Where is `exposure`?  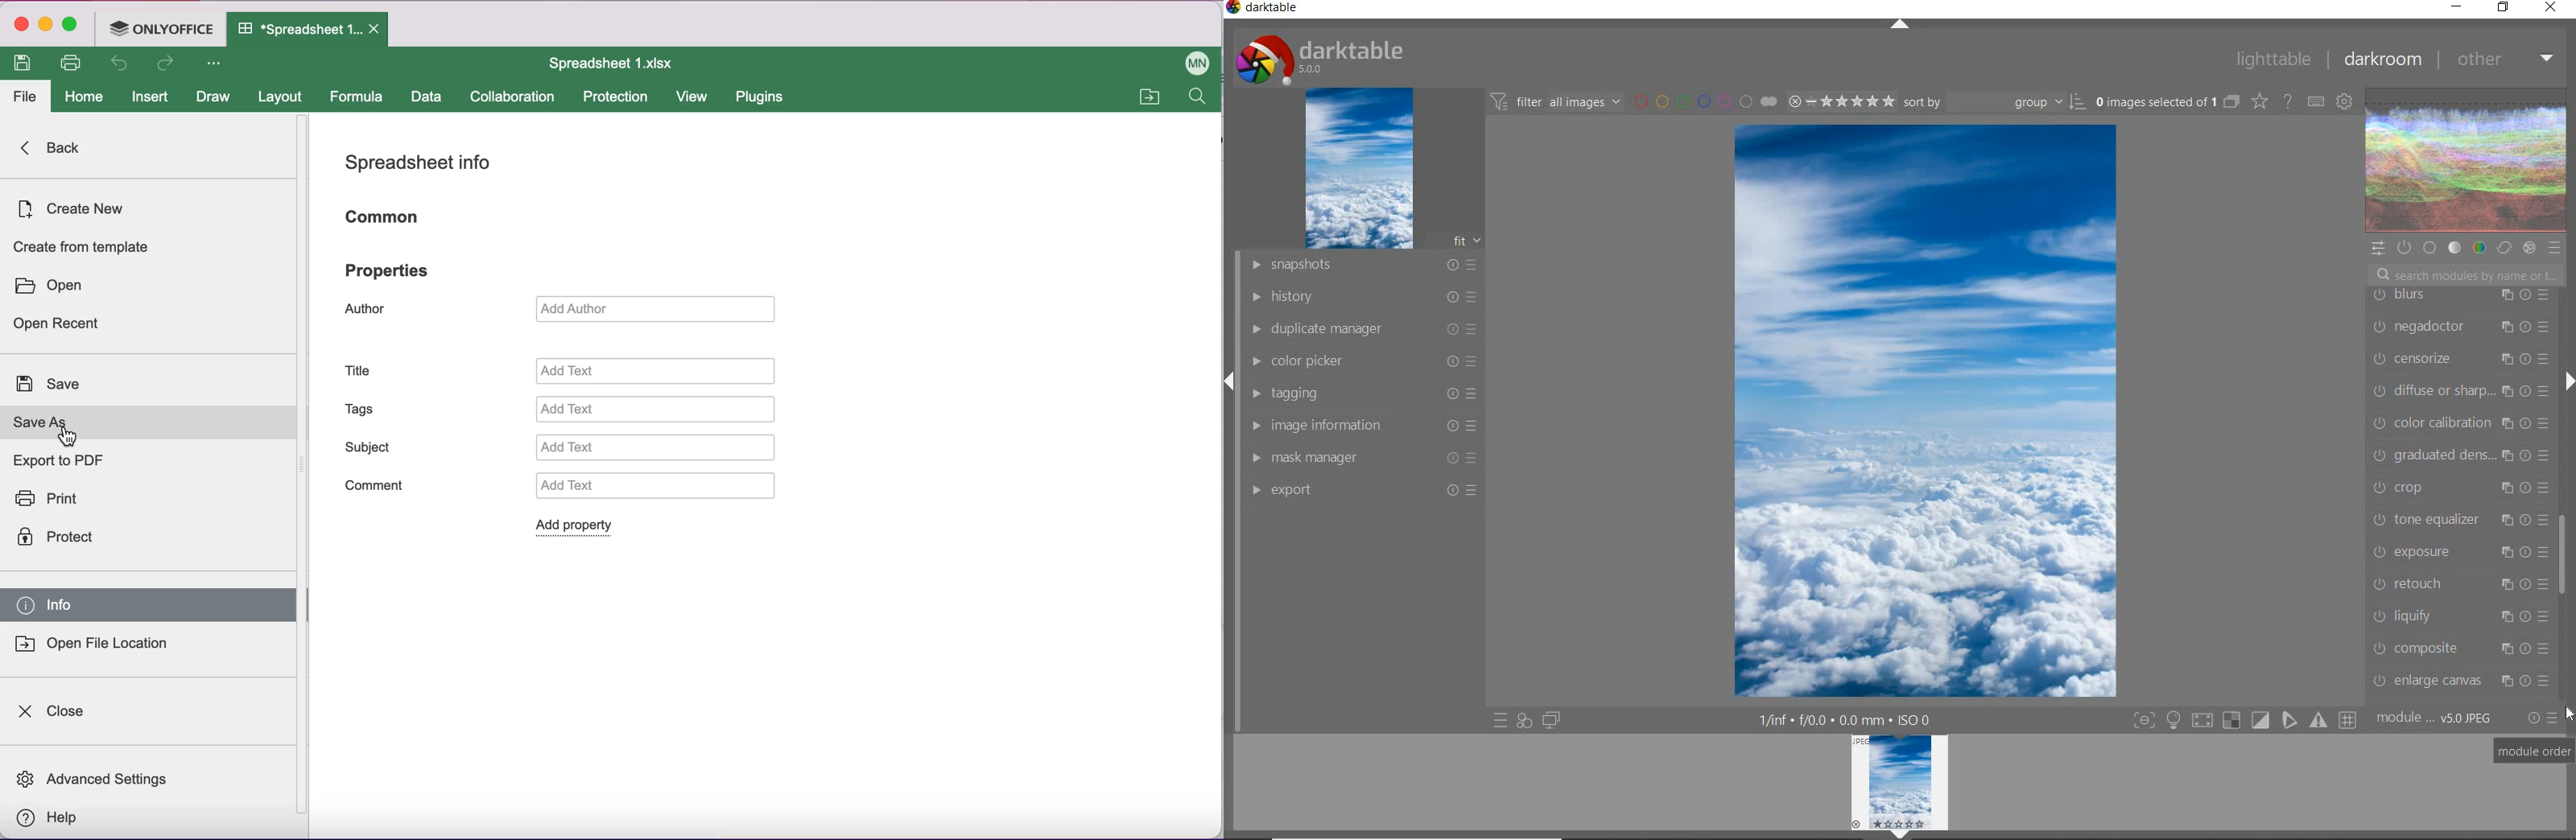
exposure is located at coordinates (2458, 551).